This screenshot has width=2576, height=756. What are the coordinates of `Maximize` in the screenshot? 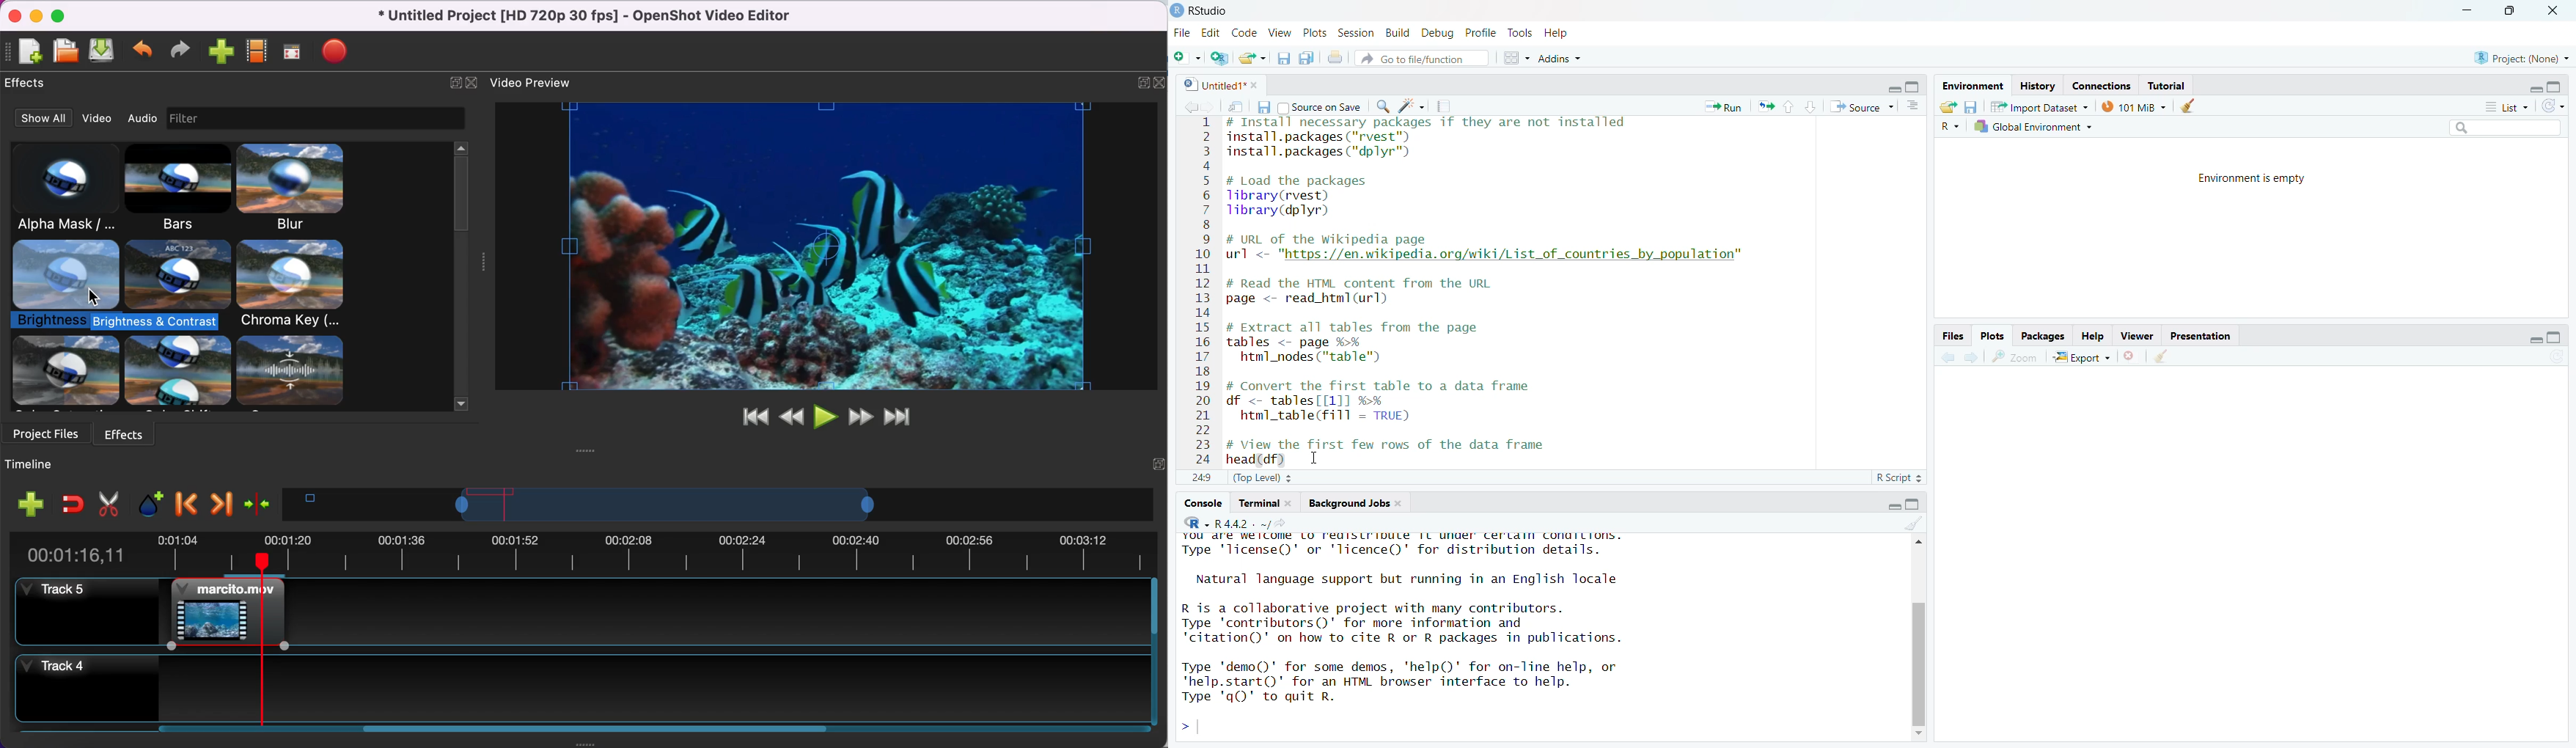 It's located at (1912, 505).